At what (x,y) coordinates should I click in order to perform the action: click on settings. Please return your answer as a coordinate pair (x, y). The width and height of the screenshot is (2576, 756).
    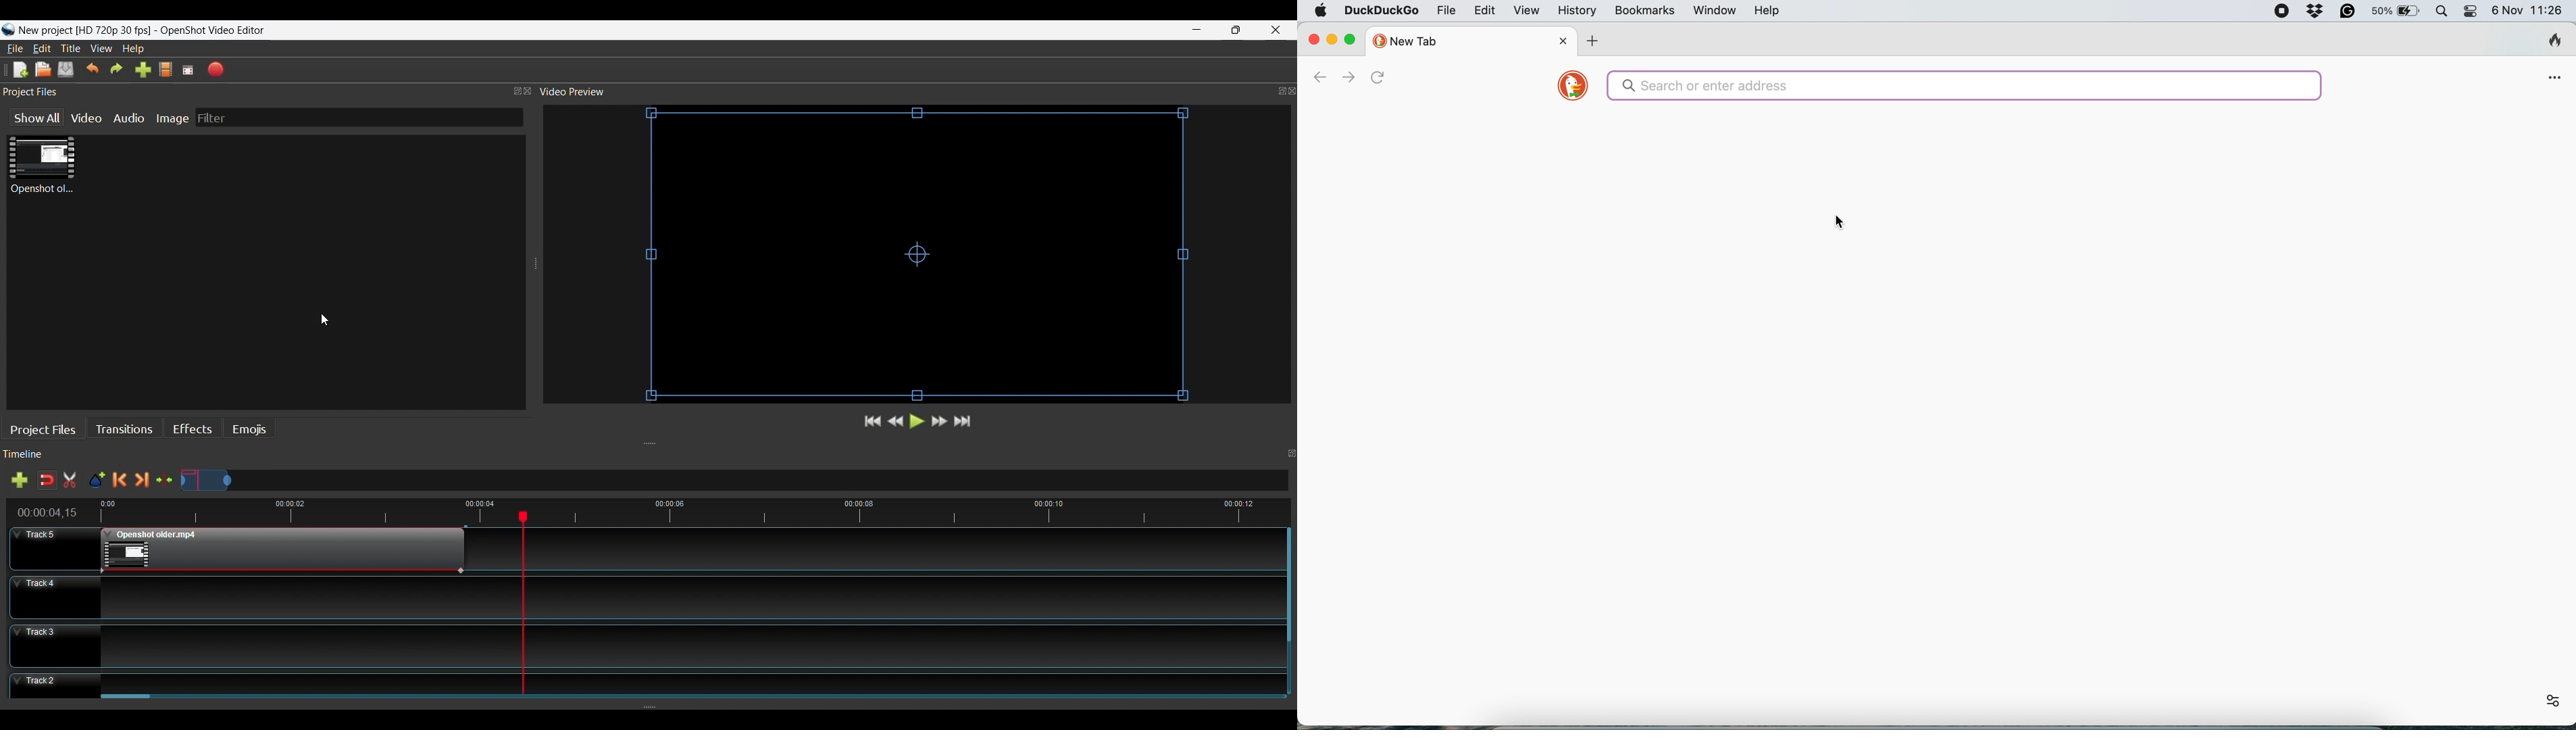
    Looking at the image, I should click on (2550, 701).